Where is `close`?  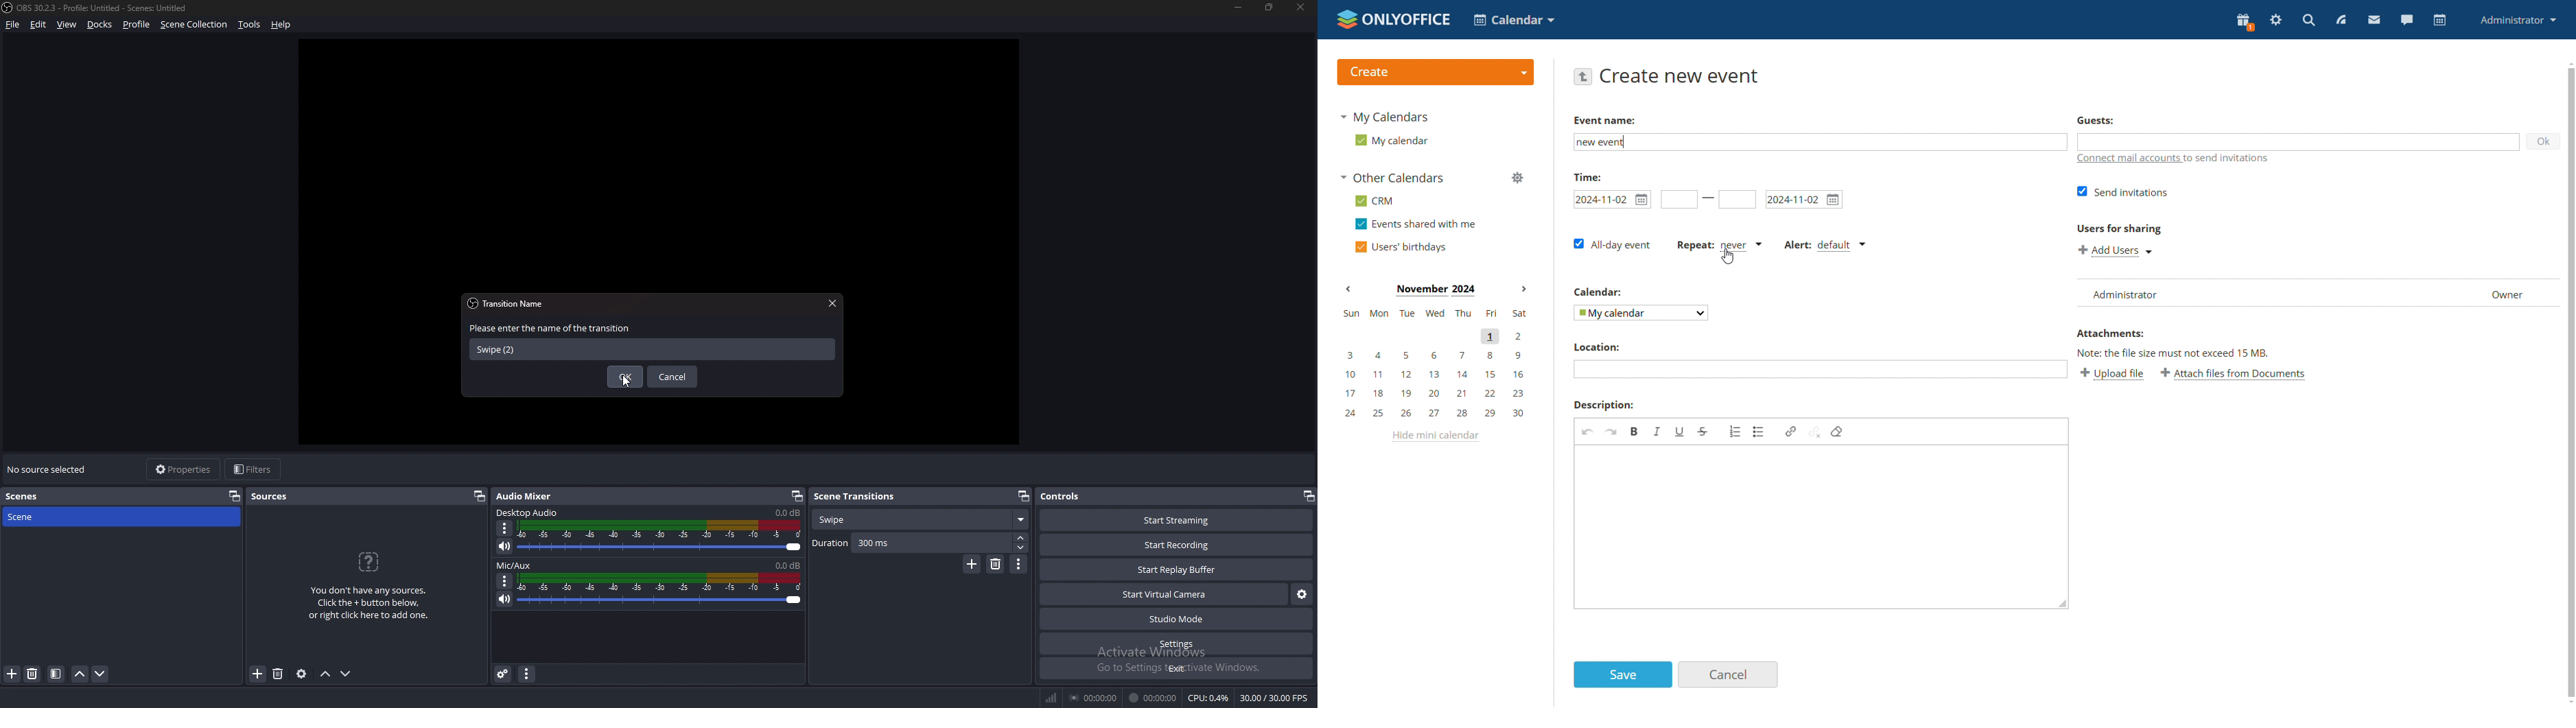
close is located at coordinates (833, 304).